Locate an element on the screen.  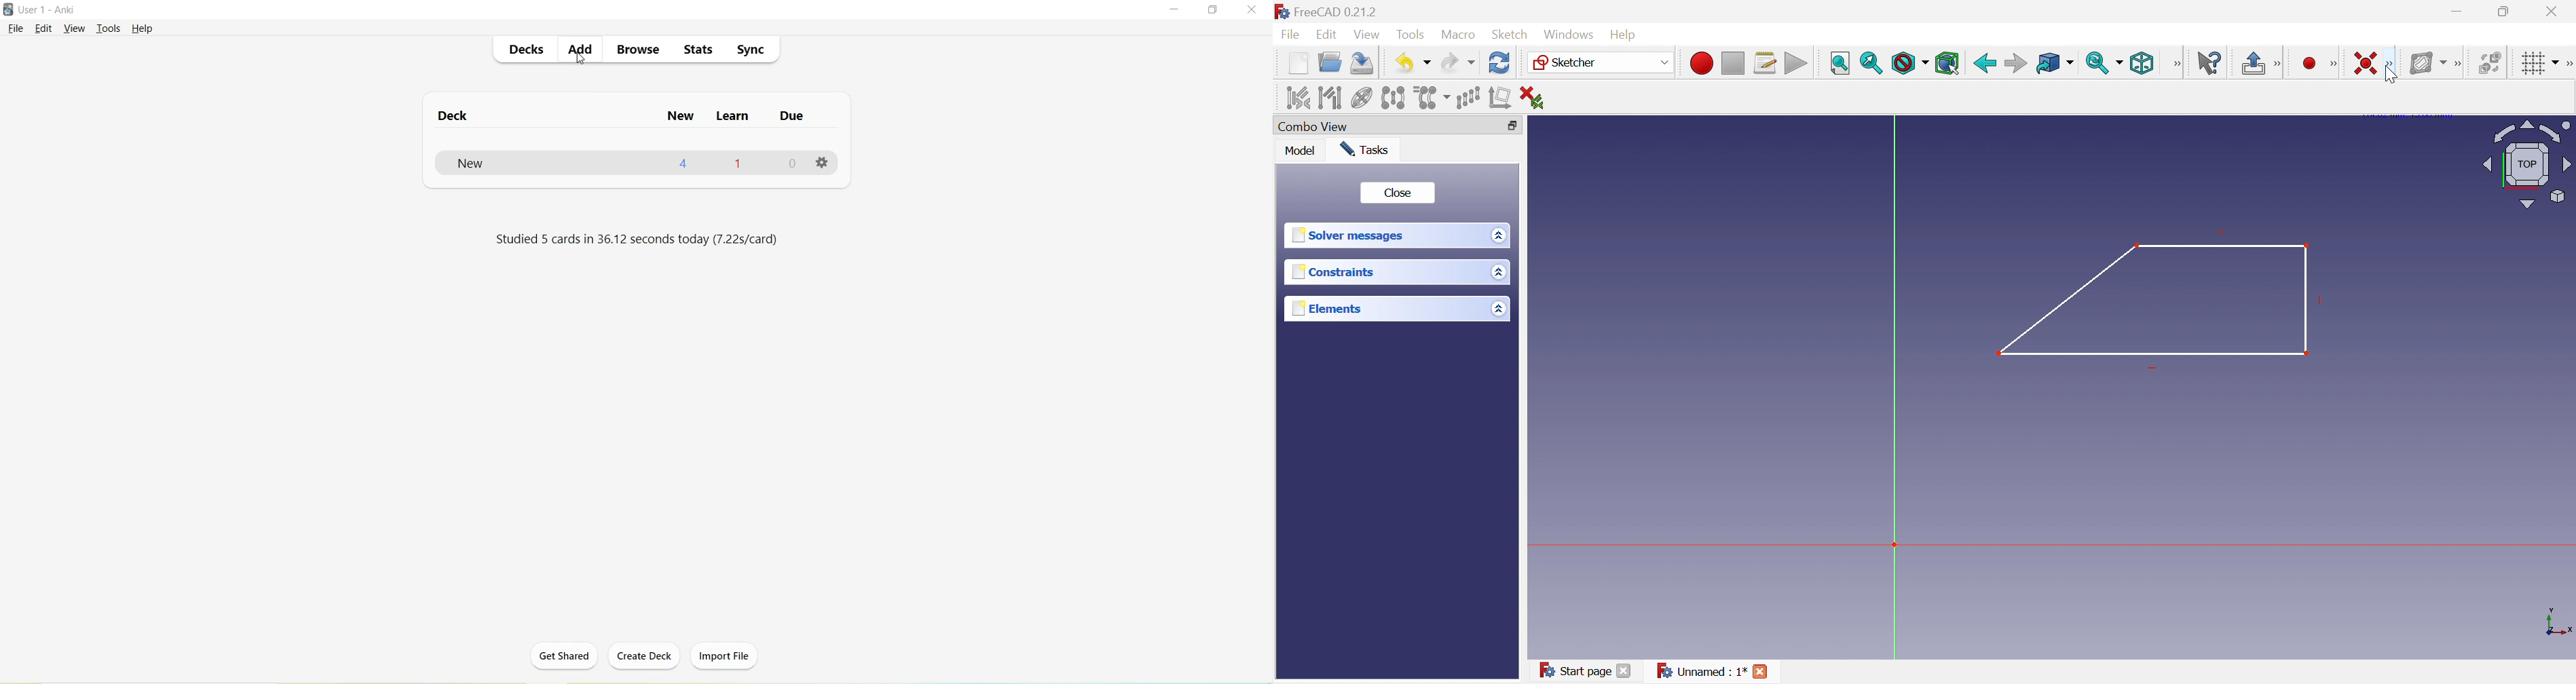
Show/Hide B-spline information layer is located at coordinates (2424, 62).